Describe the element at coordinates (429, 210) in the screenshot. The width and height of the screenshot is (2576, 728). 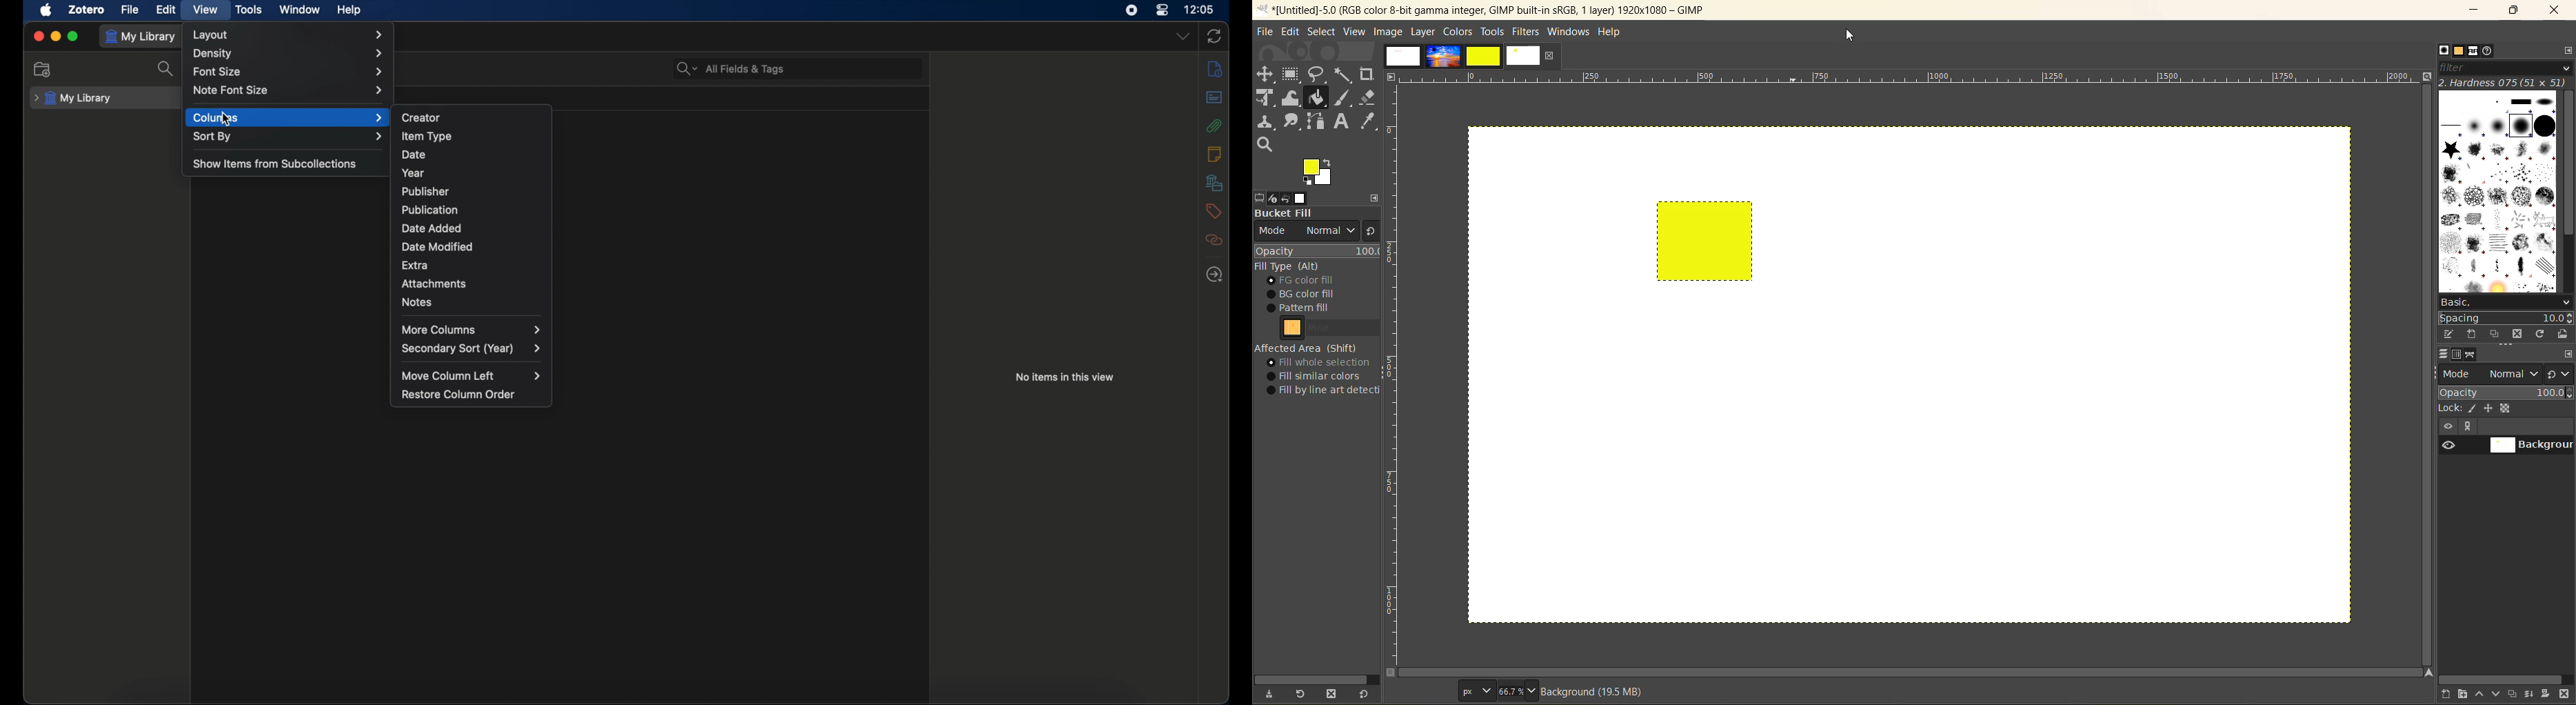
I see `publication` at that location.